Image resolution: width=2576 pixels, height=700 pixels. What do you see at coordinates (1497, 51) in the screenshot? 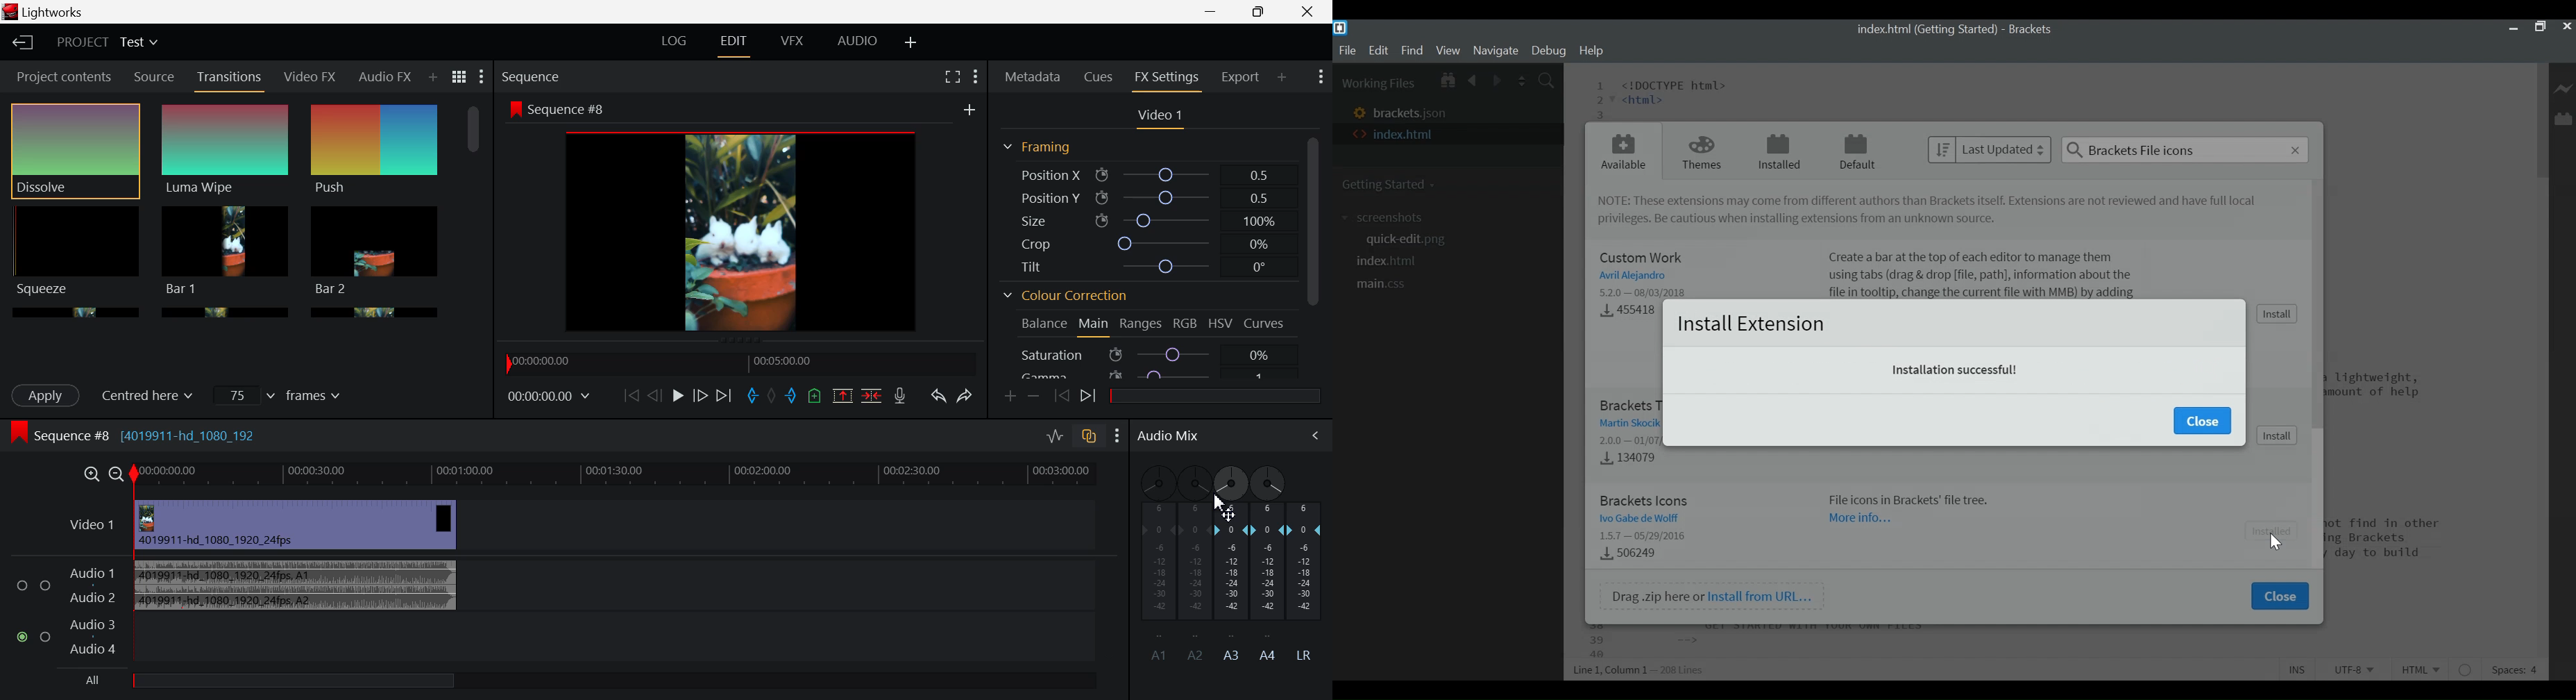
I see `Navigate` at bounding box center [1497, 51].